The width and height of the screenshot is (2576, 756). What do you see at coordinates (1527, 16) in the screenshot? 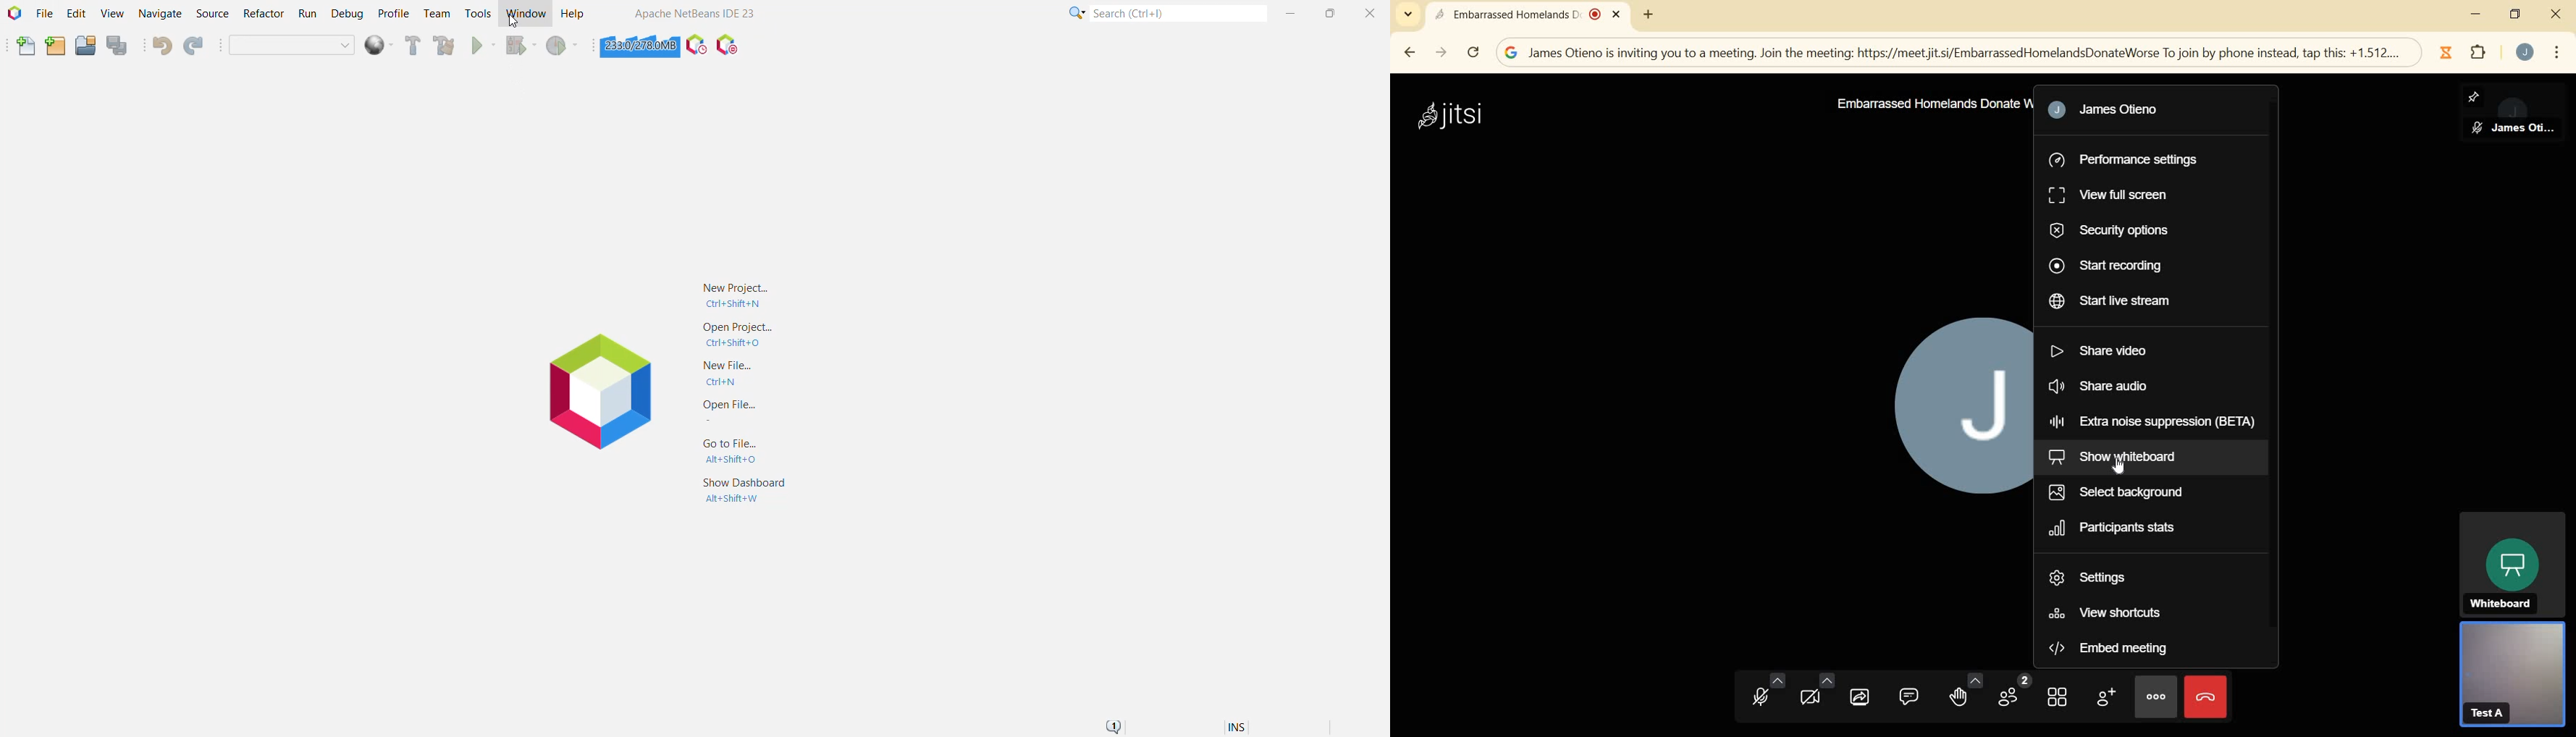
I see `Embarrassed Homelands D` at bounding box center [1527, 16].